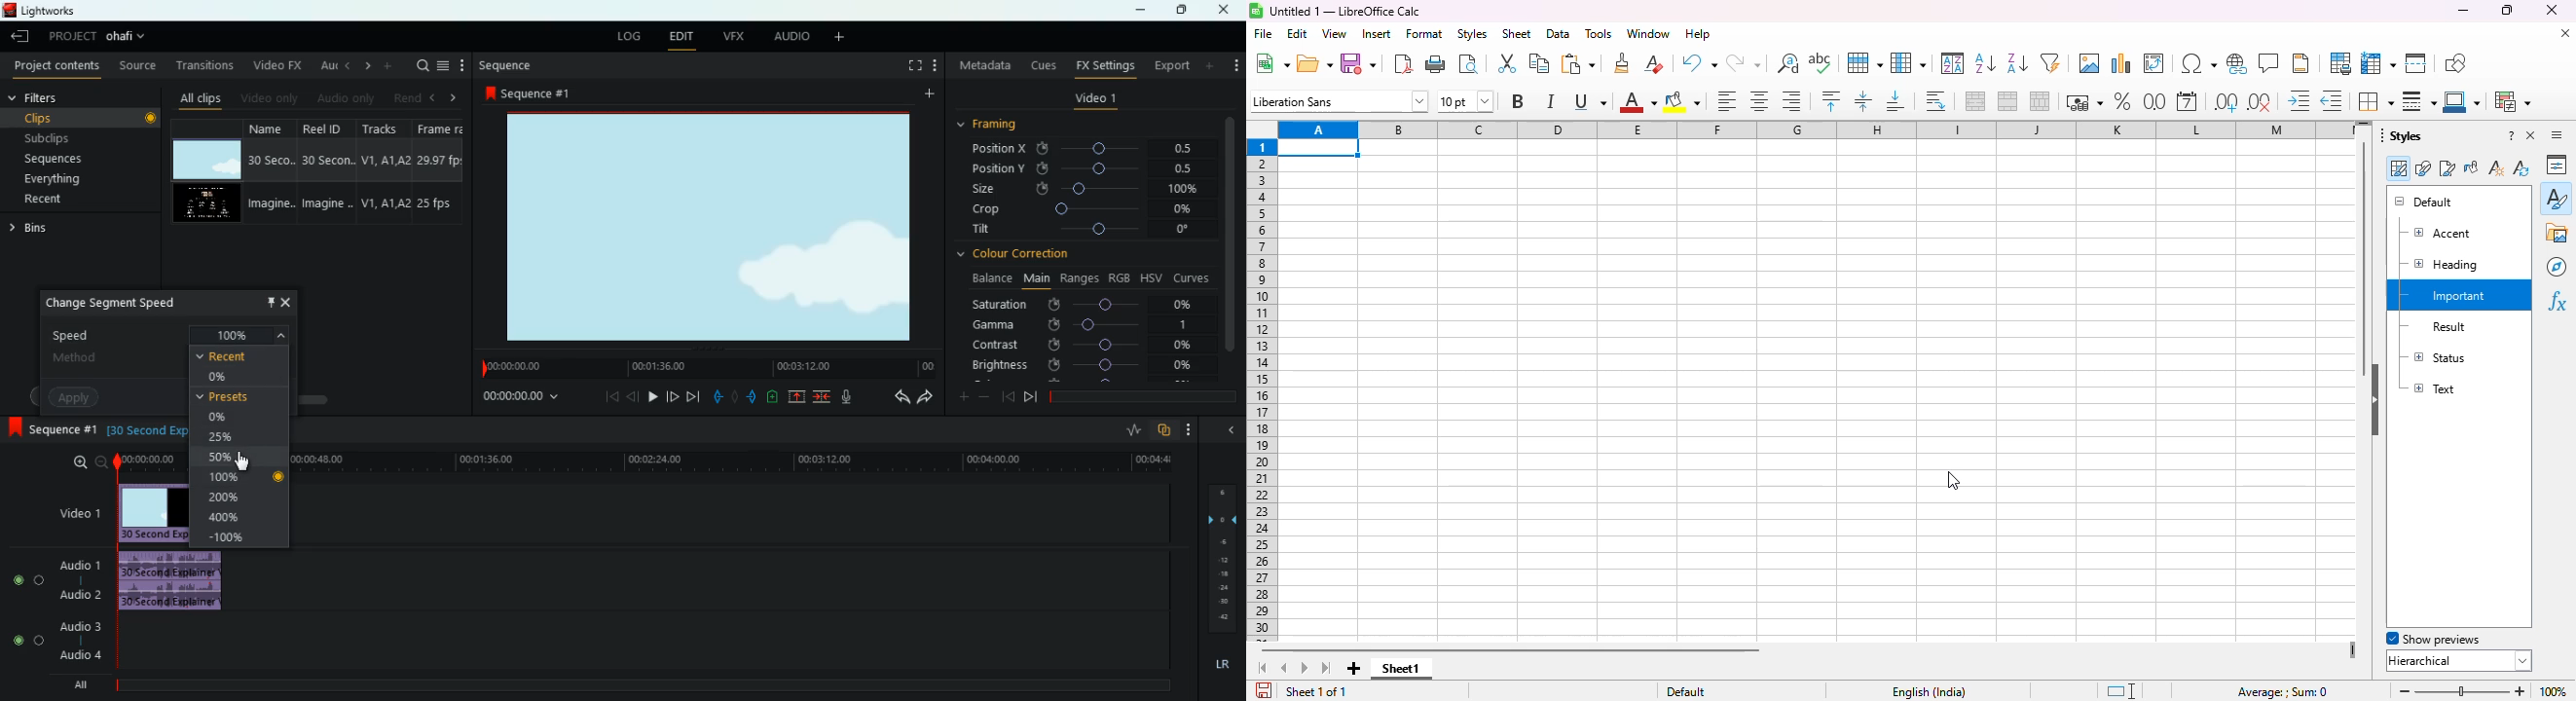  What do you see at coordinates (2050, 62) in the screenshot?
I see `autoFilter` at bounding box center [2050, 62].